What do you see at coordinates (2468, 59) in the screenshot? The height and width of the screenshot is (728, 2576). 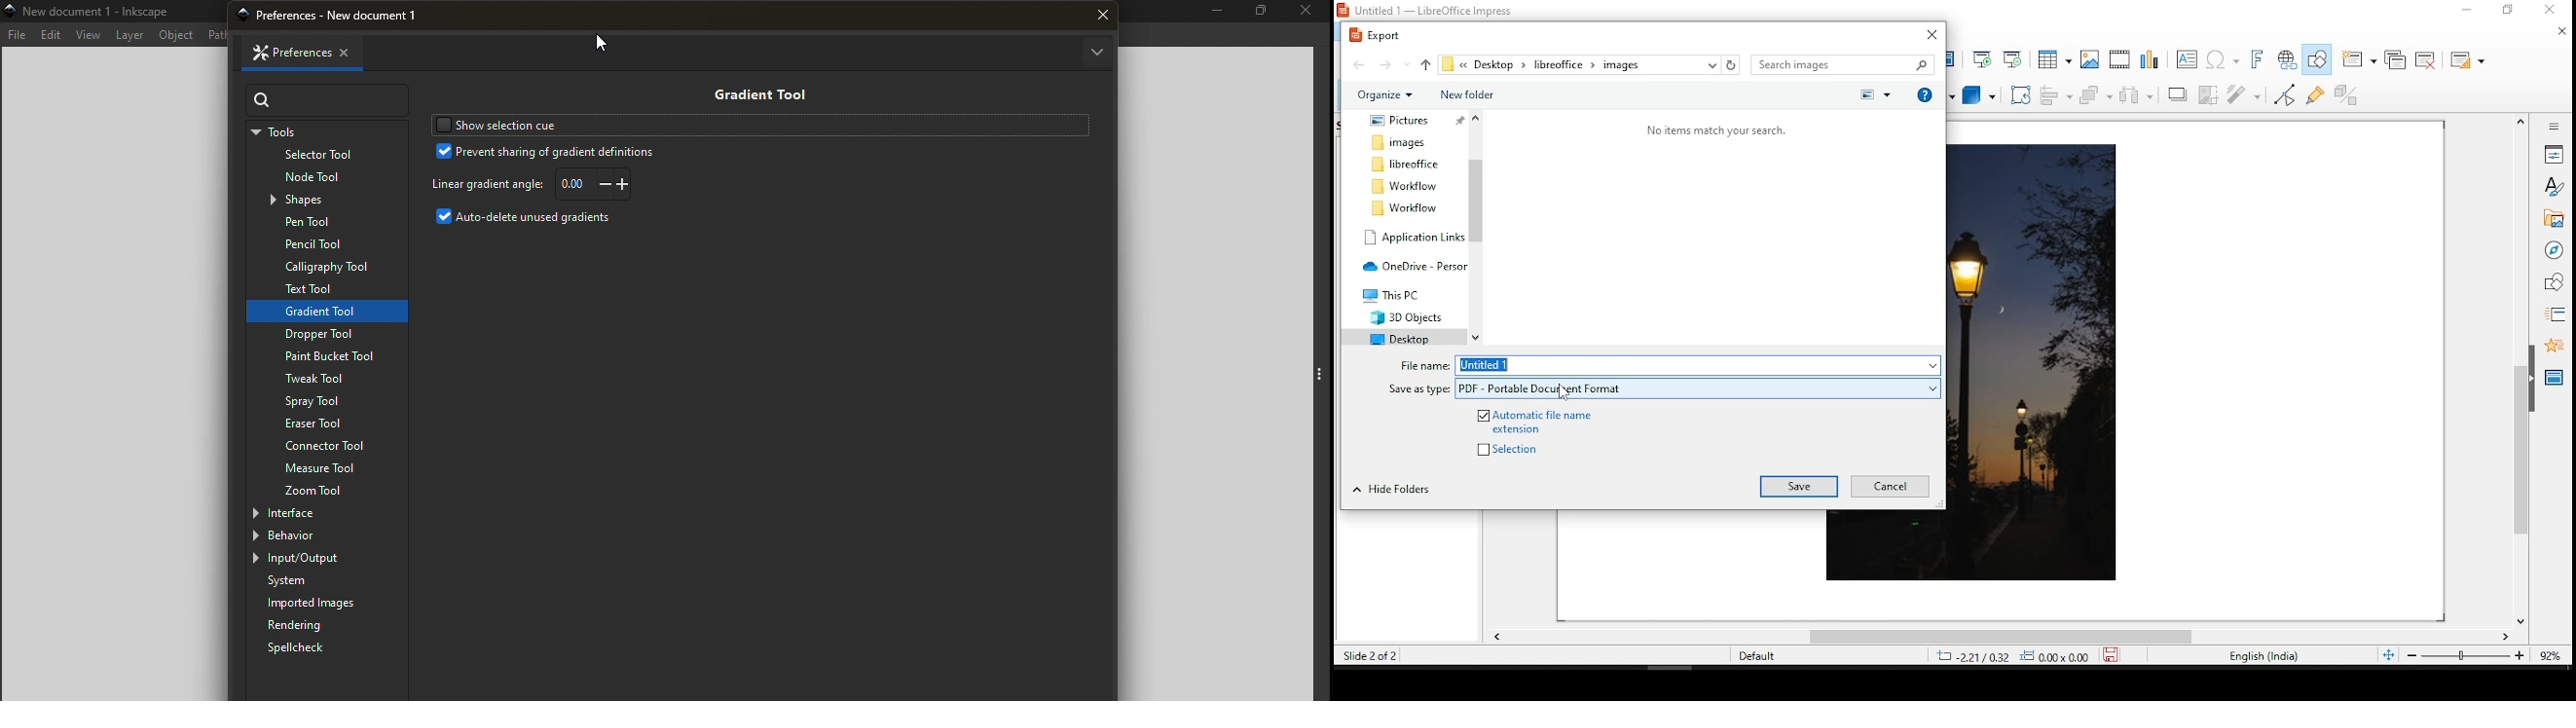 I see `slide layout` at bounding box center [2468, 59].